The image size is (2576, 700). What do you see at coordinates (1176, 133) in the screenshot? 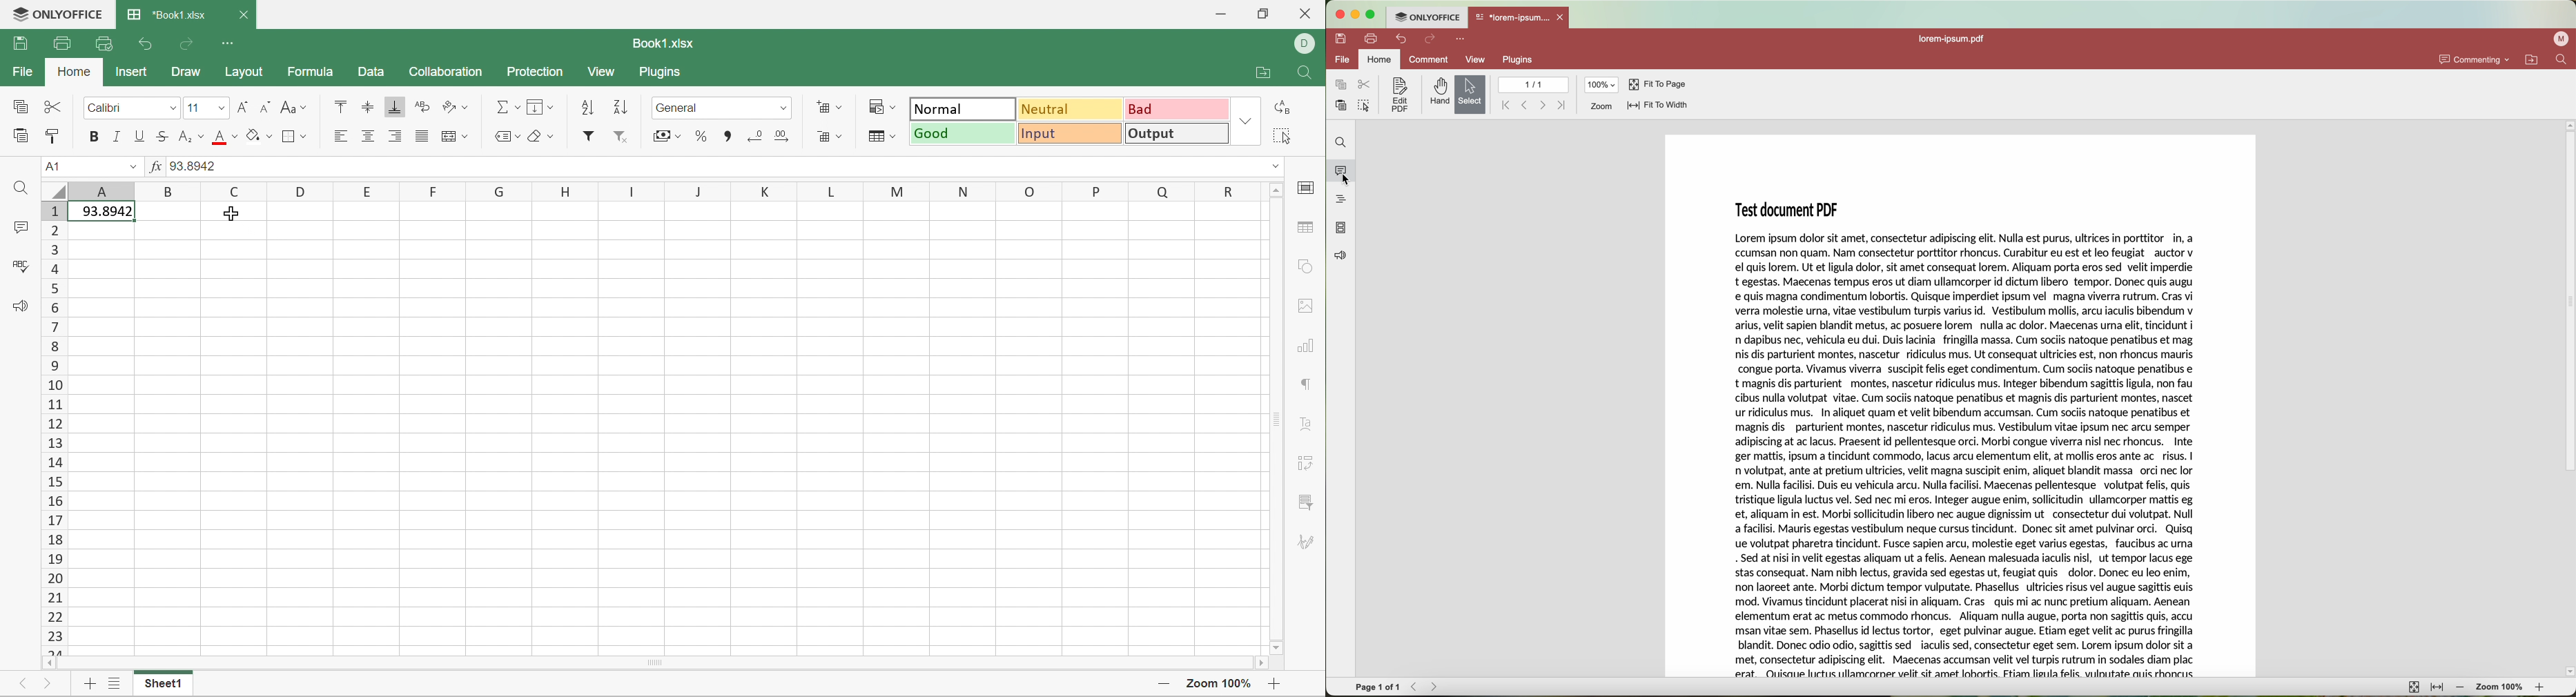
I see `Output` at bounding box center [1176, 133].